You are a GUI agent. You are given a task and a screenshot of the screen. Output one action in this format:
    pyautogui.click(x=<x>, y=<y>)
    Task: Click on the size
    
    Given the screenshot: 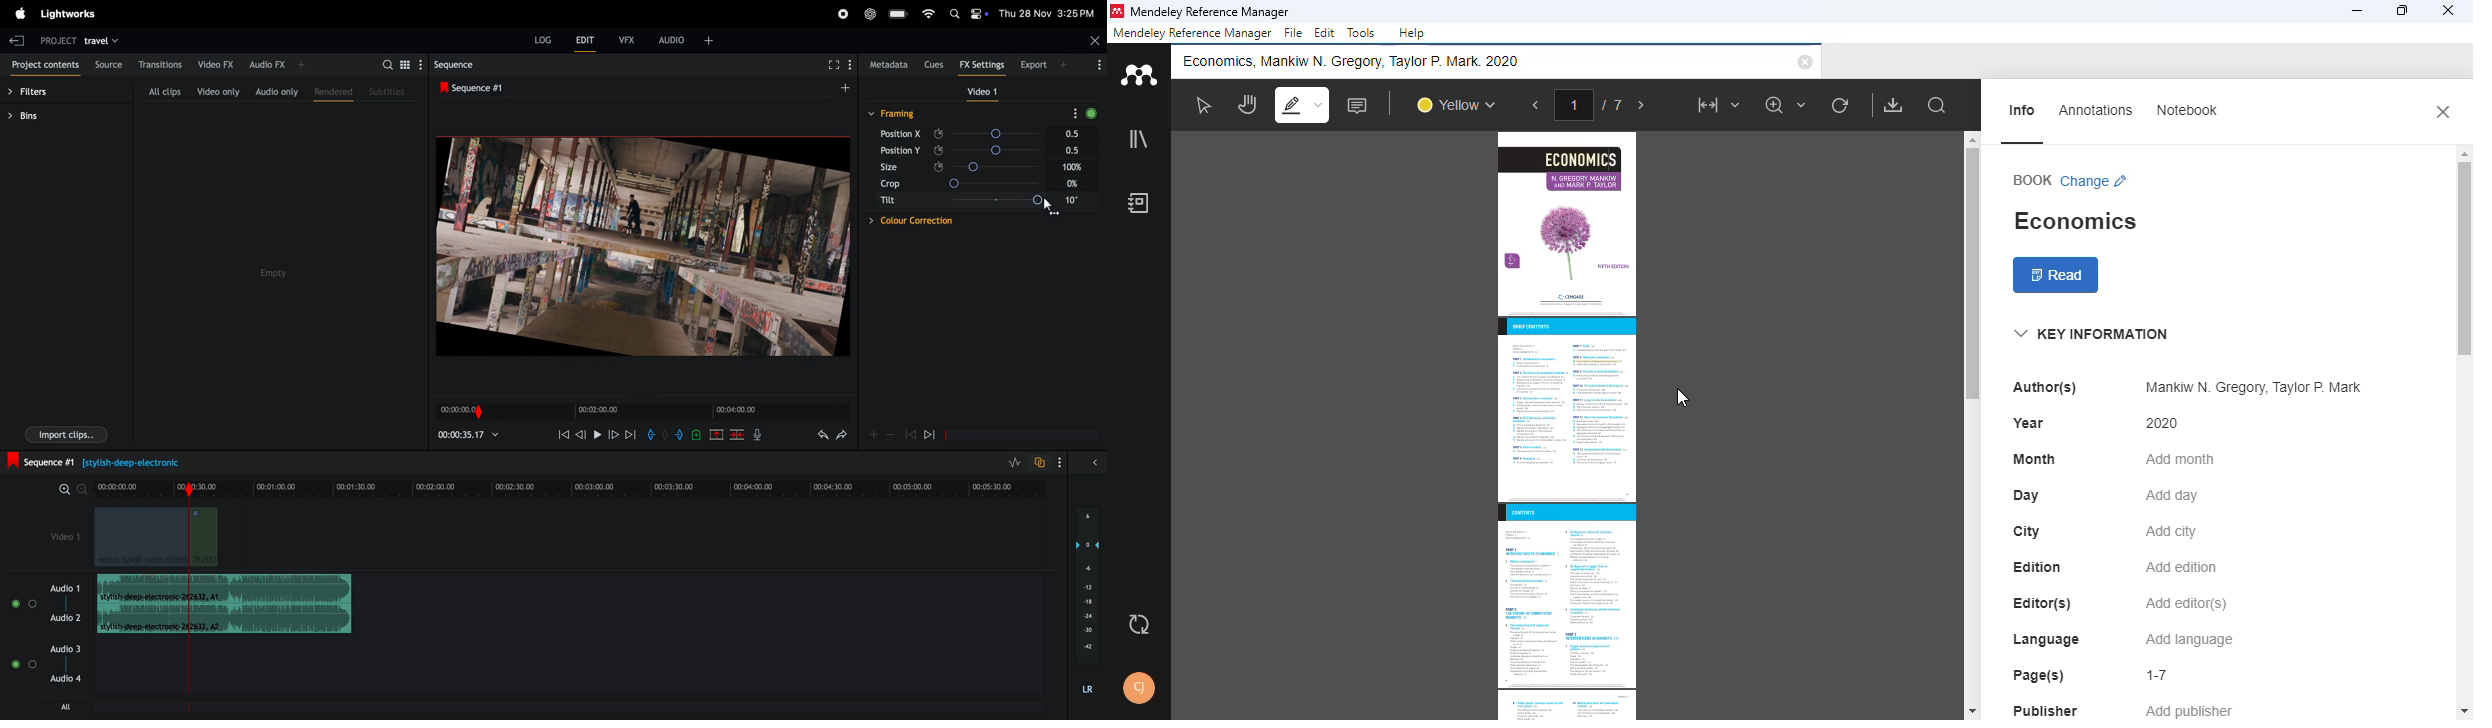 What is the action you would take?
    pyautogui.click(x=902, y=169)
    